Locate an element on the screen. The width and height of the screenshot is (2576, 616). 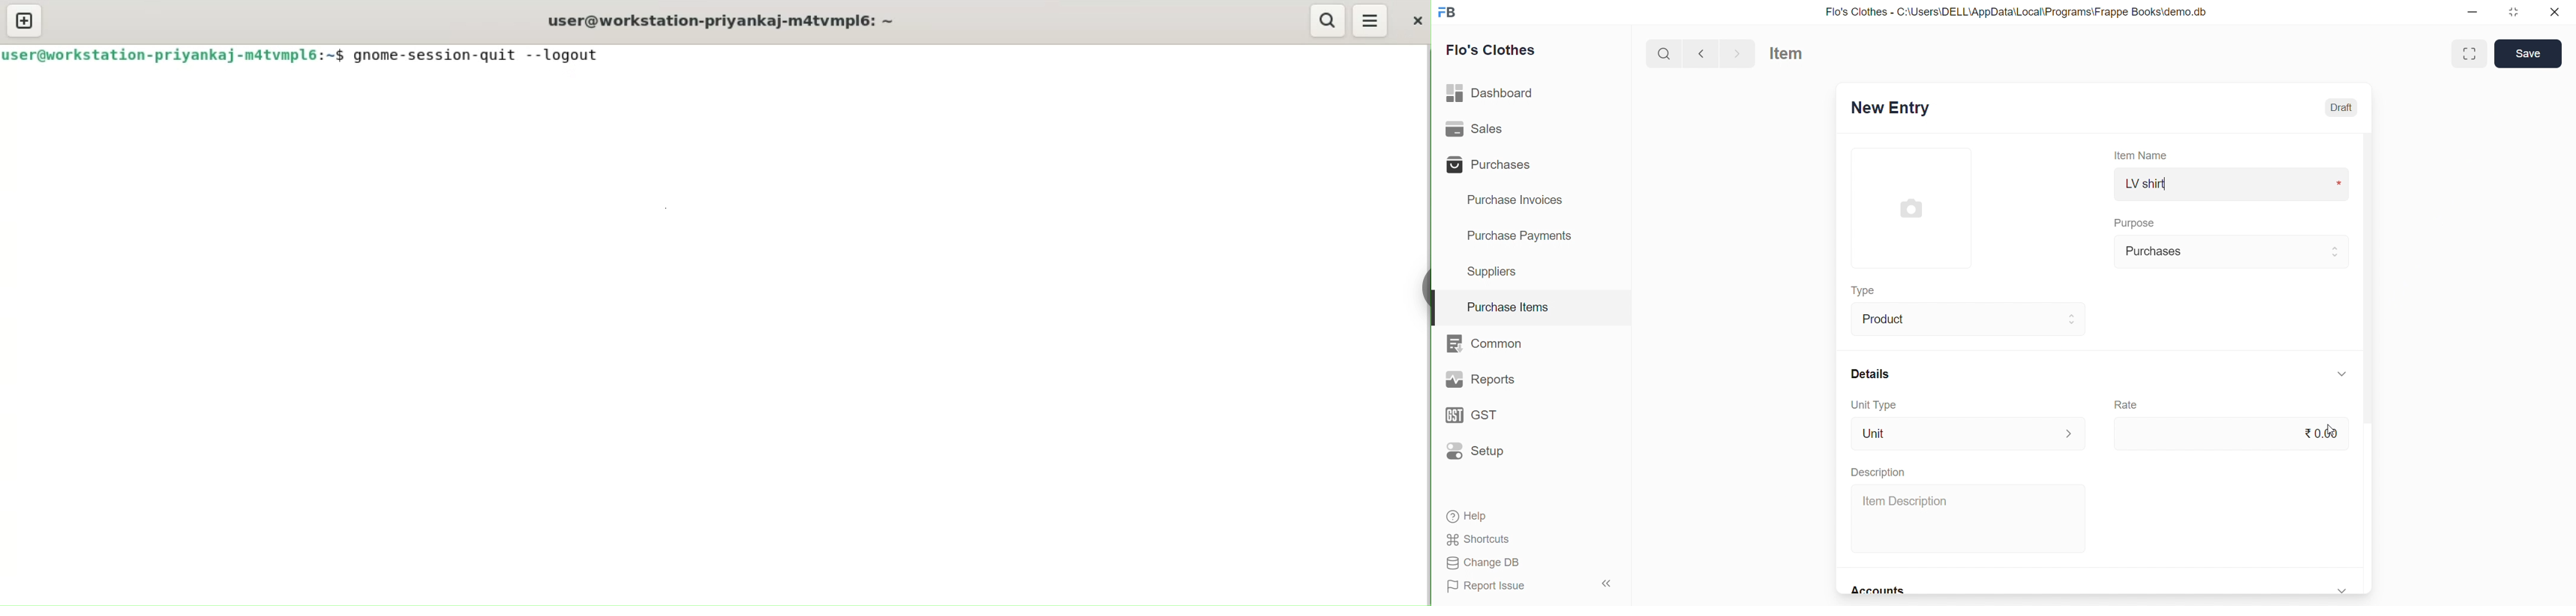
Setup is located at coordinates (1484, 453).